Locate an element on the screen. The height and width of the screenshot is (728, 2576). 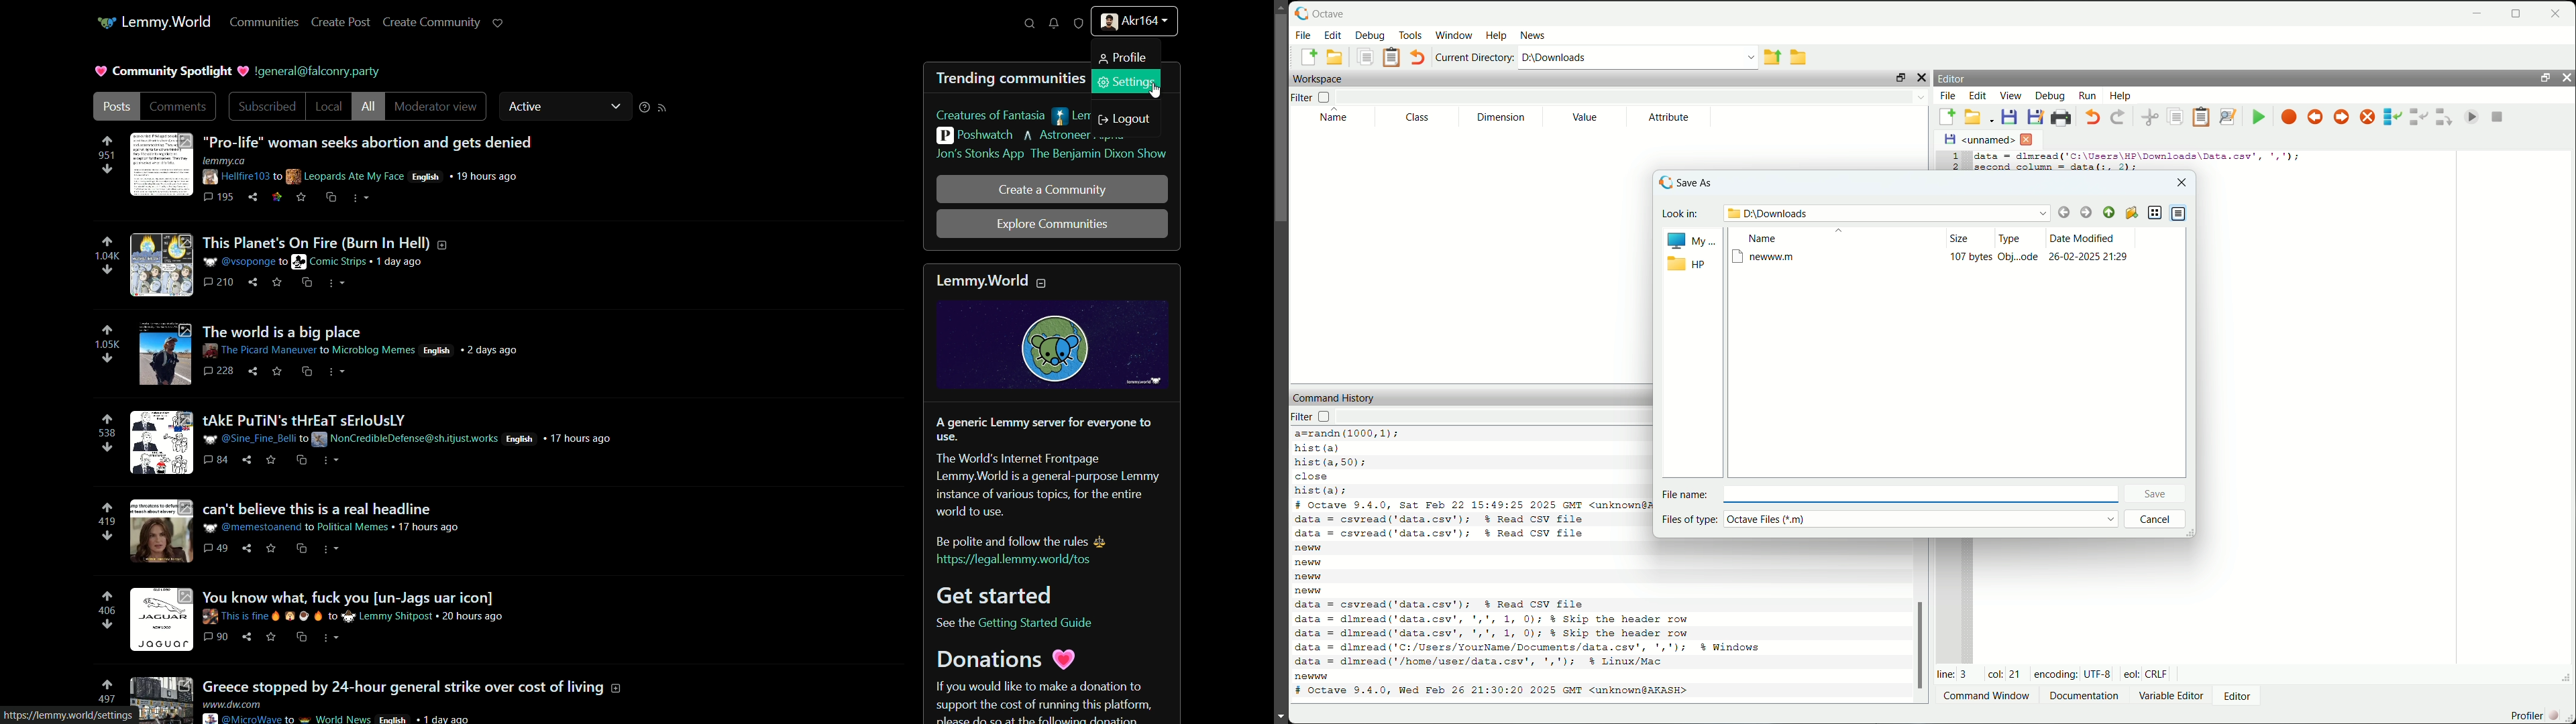
help is located at coordinates (1497, 36).